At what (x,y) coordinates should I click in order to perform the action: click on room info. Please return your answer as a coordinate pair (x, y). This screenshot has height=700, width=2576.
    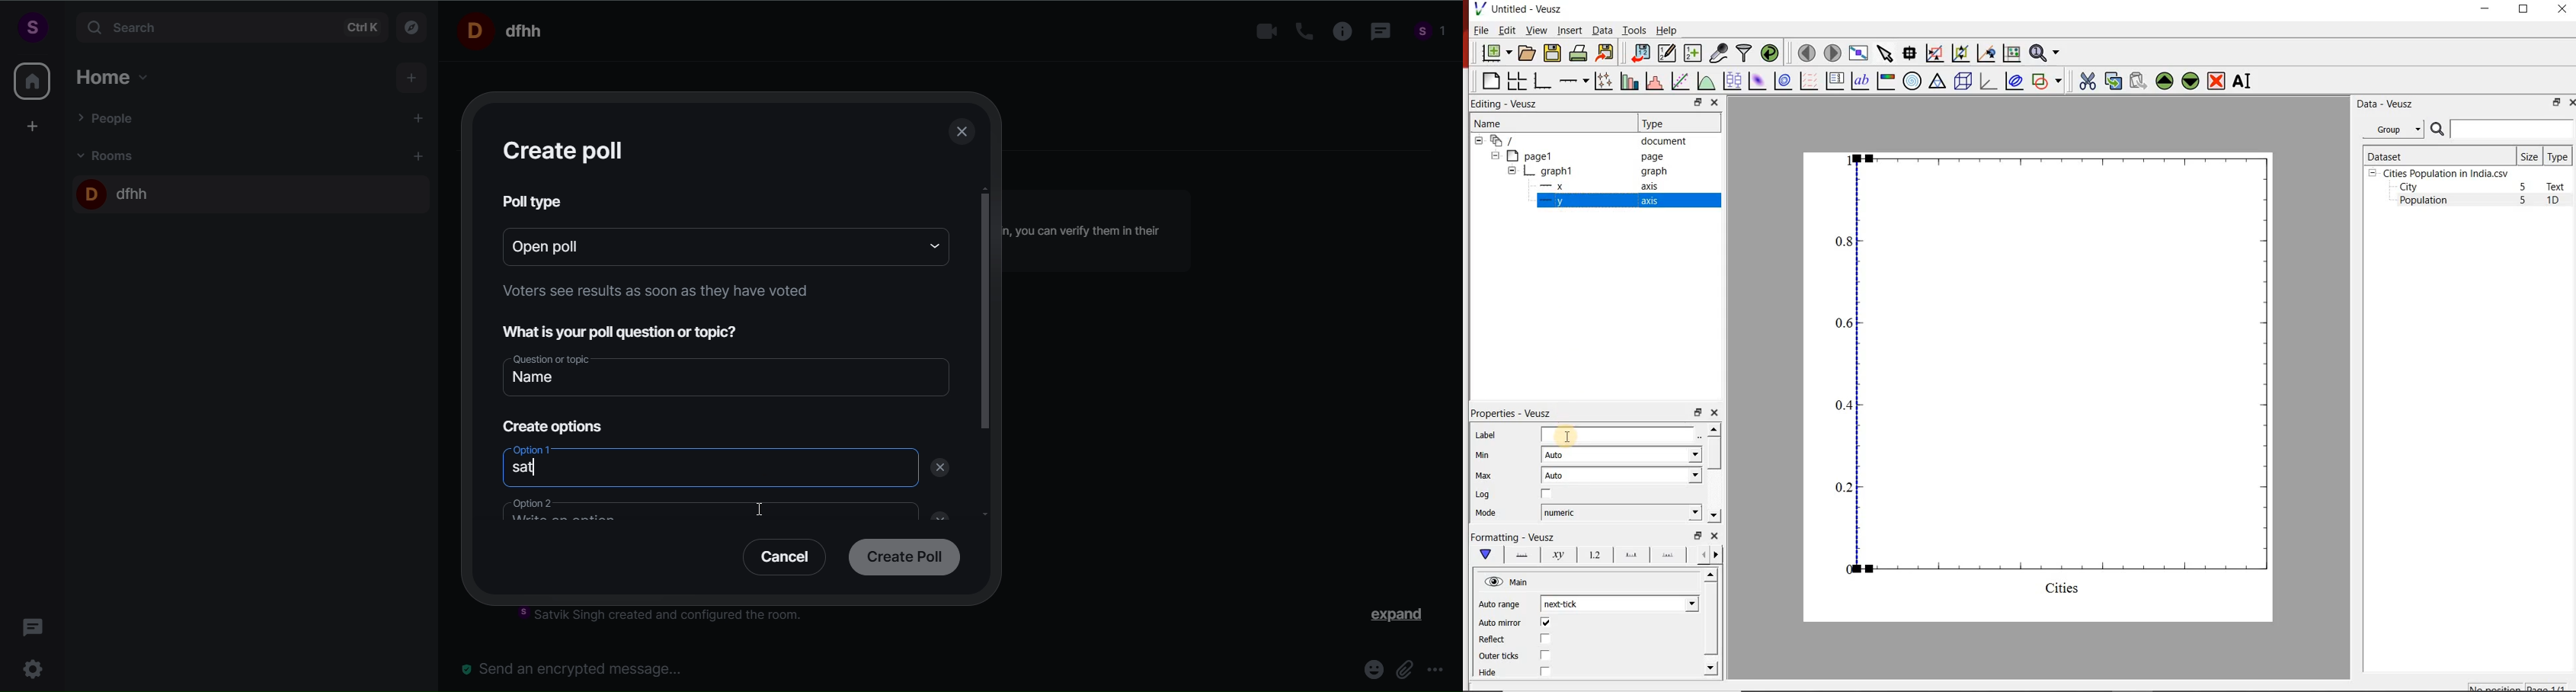
    Looking at the image, I should click on (1337, 32).